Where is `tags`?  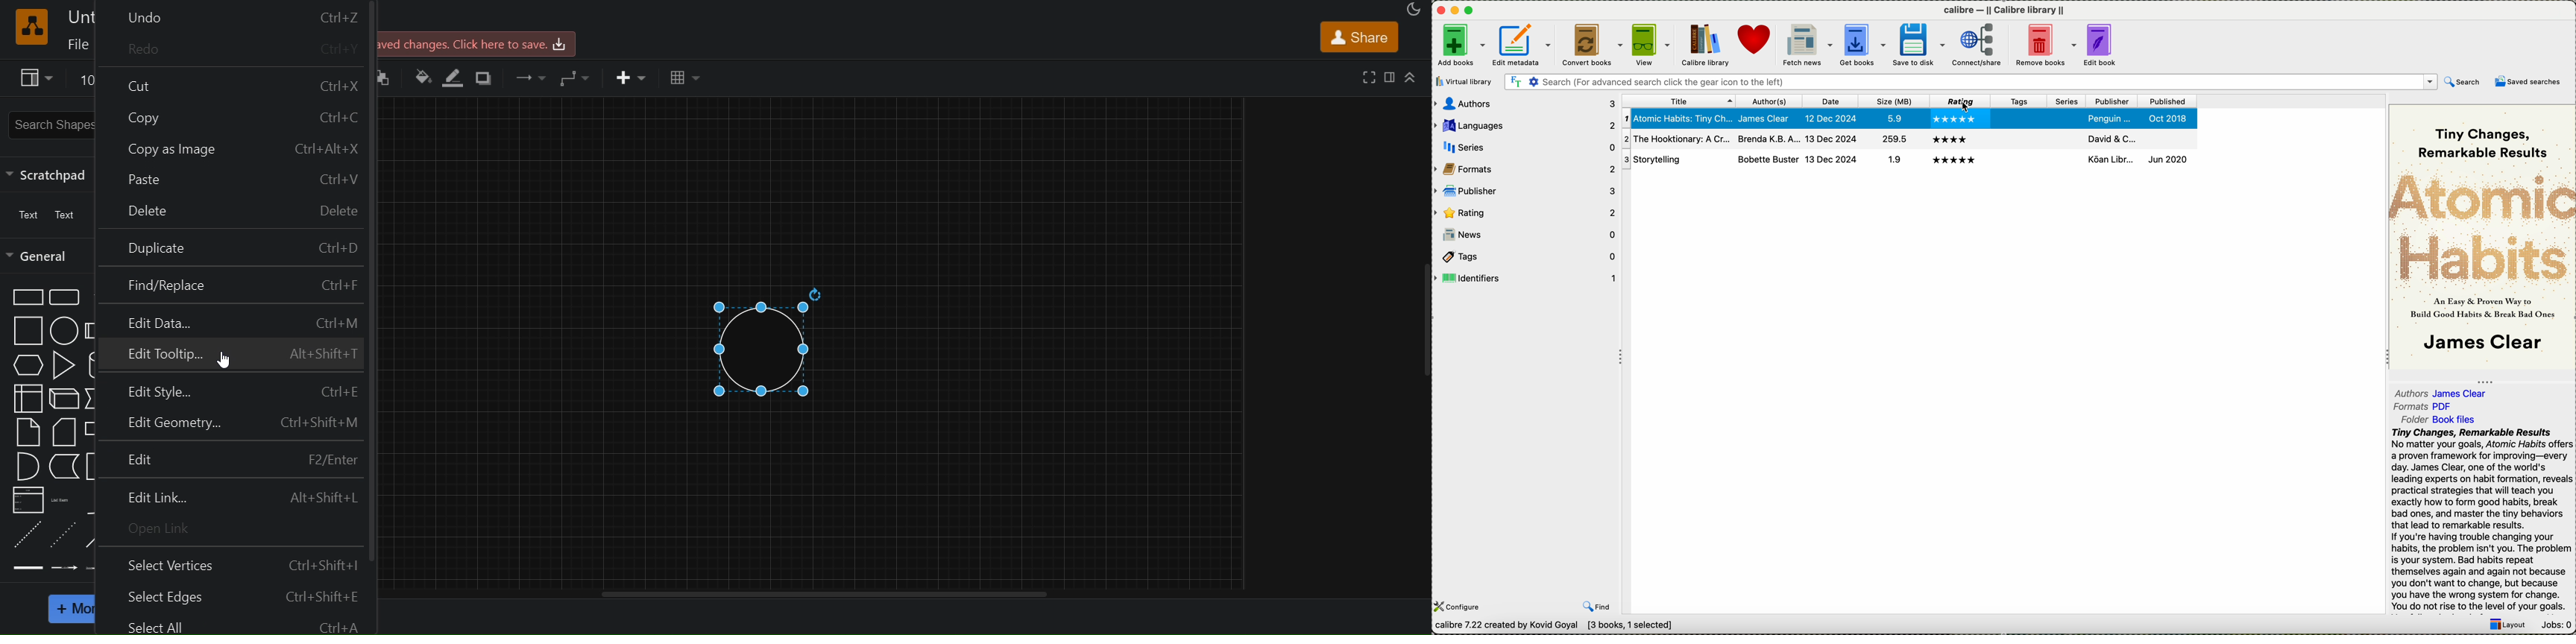 tags is located at coordinates (2017, 162).